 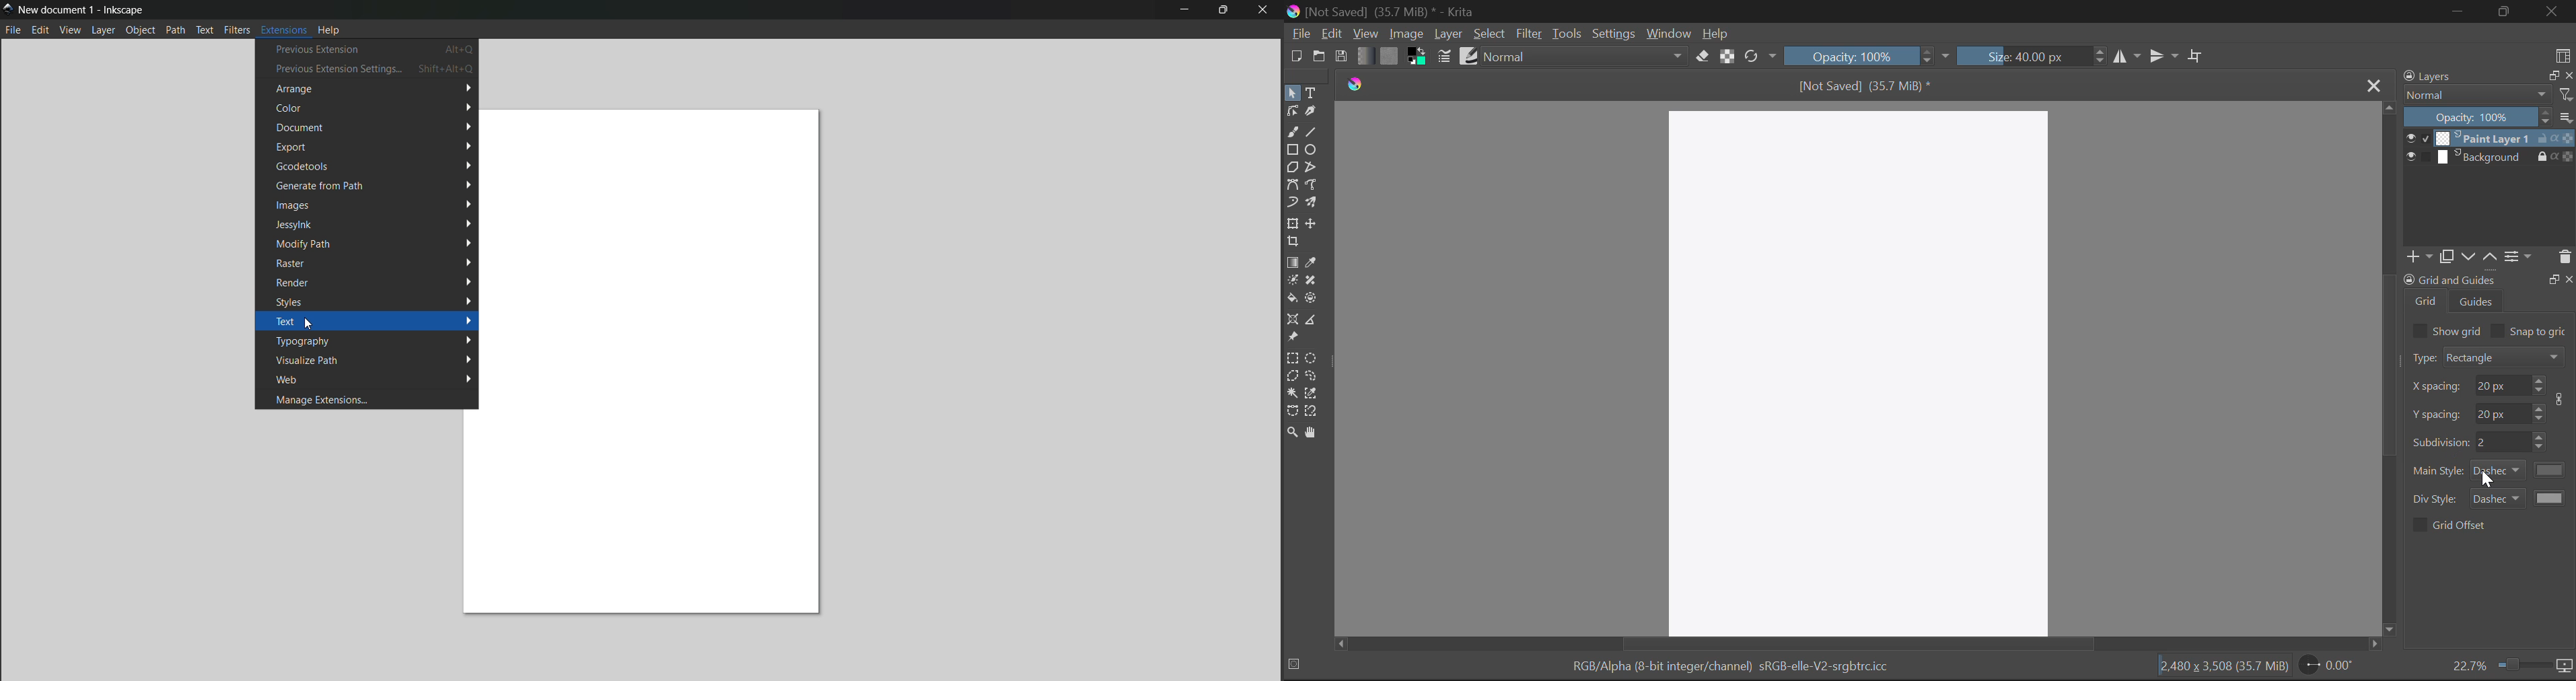 What do you see at coordinates (374, 204) in the screenshot?
I see `images` at bounding box center [374, 204].